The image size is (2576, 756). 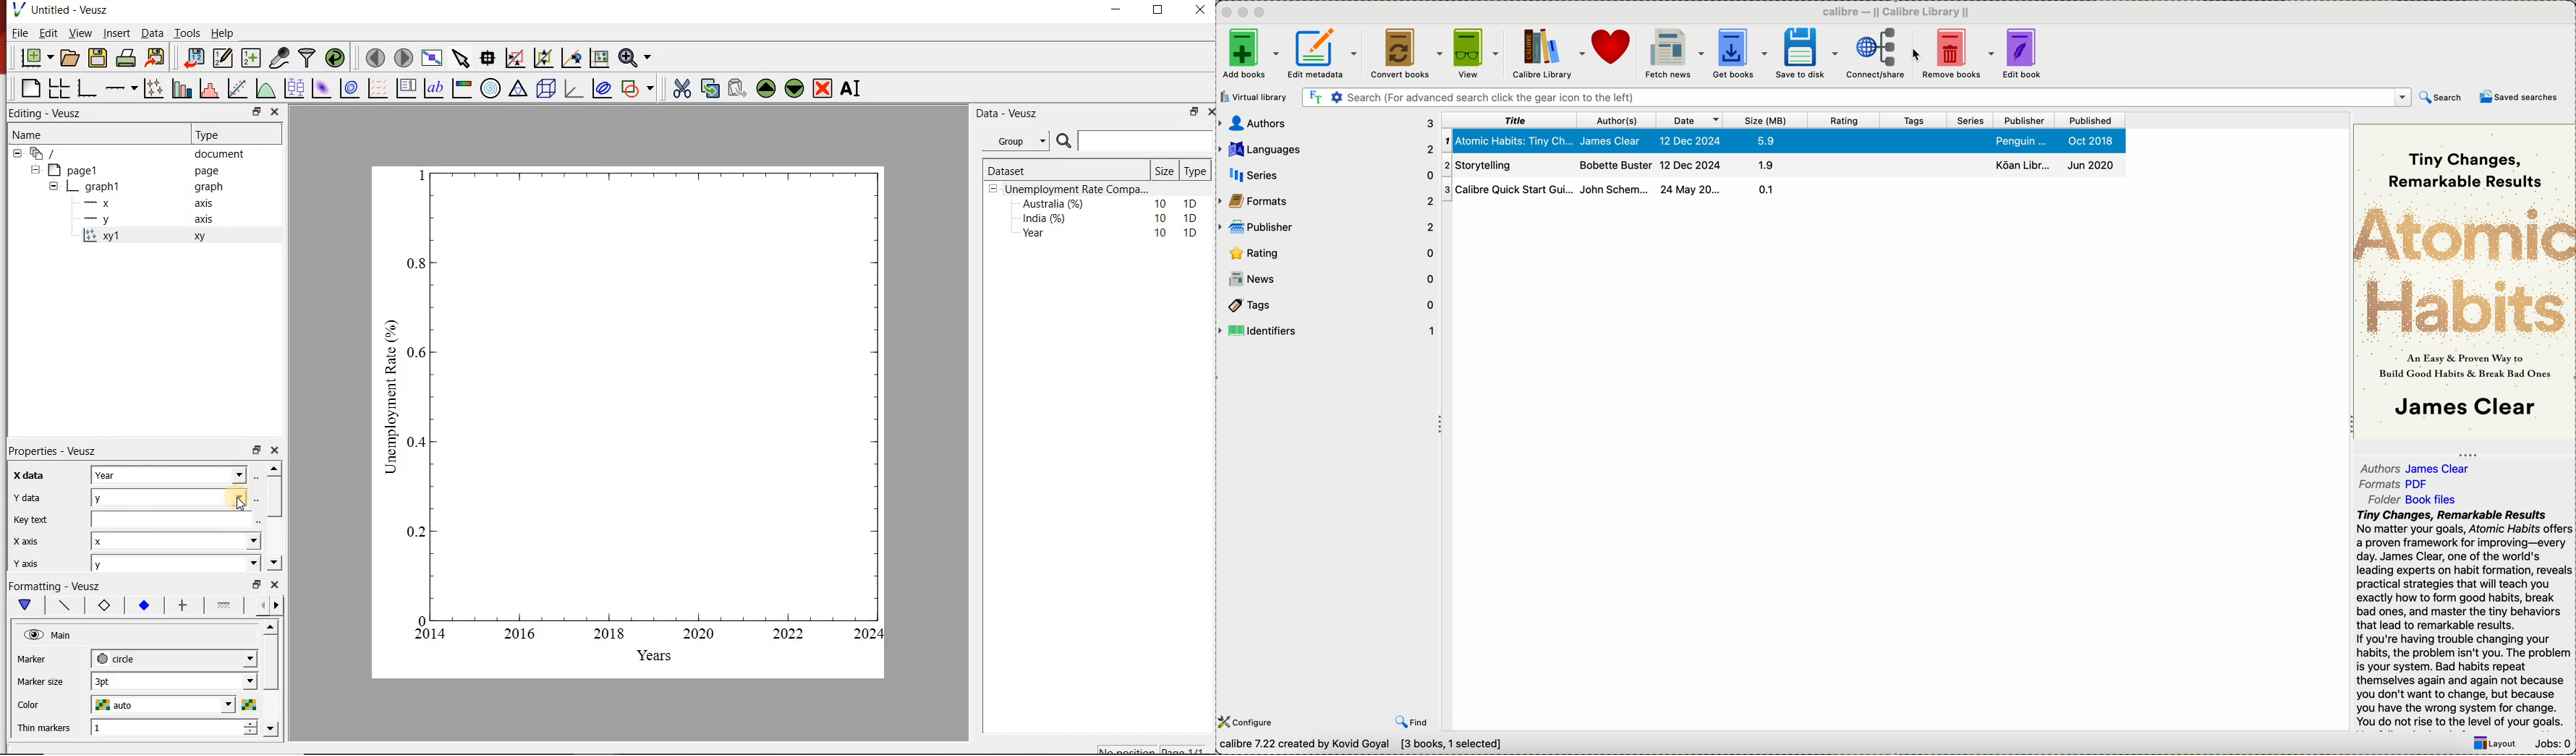 What do you see at coordinates (79, 33) in the screenshot?
I see `View` at bounding box center [79, 33].